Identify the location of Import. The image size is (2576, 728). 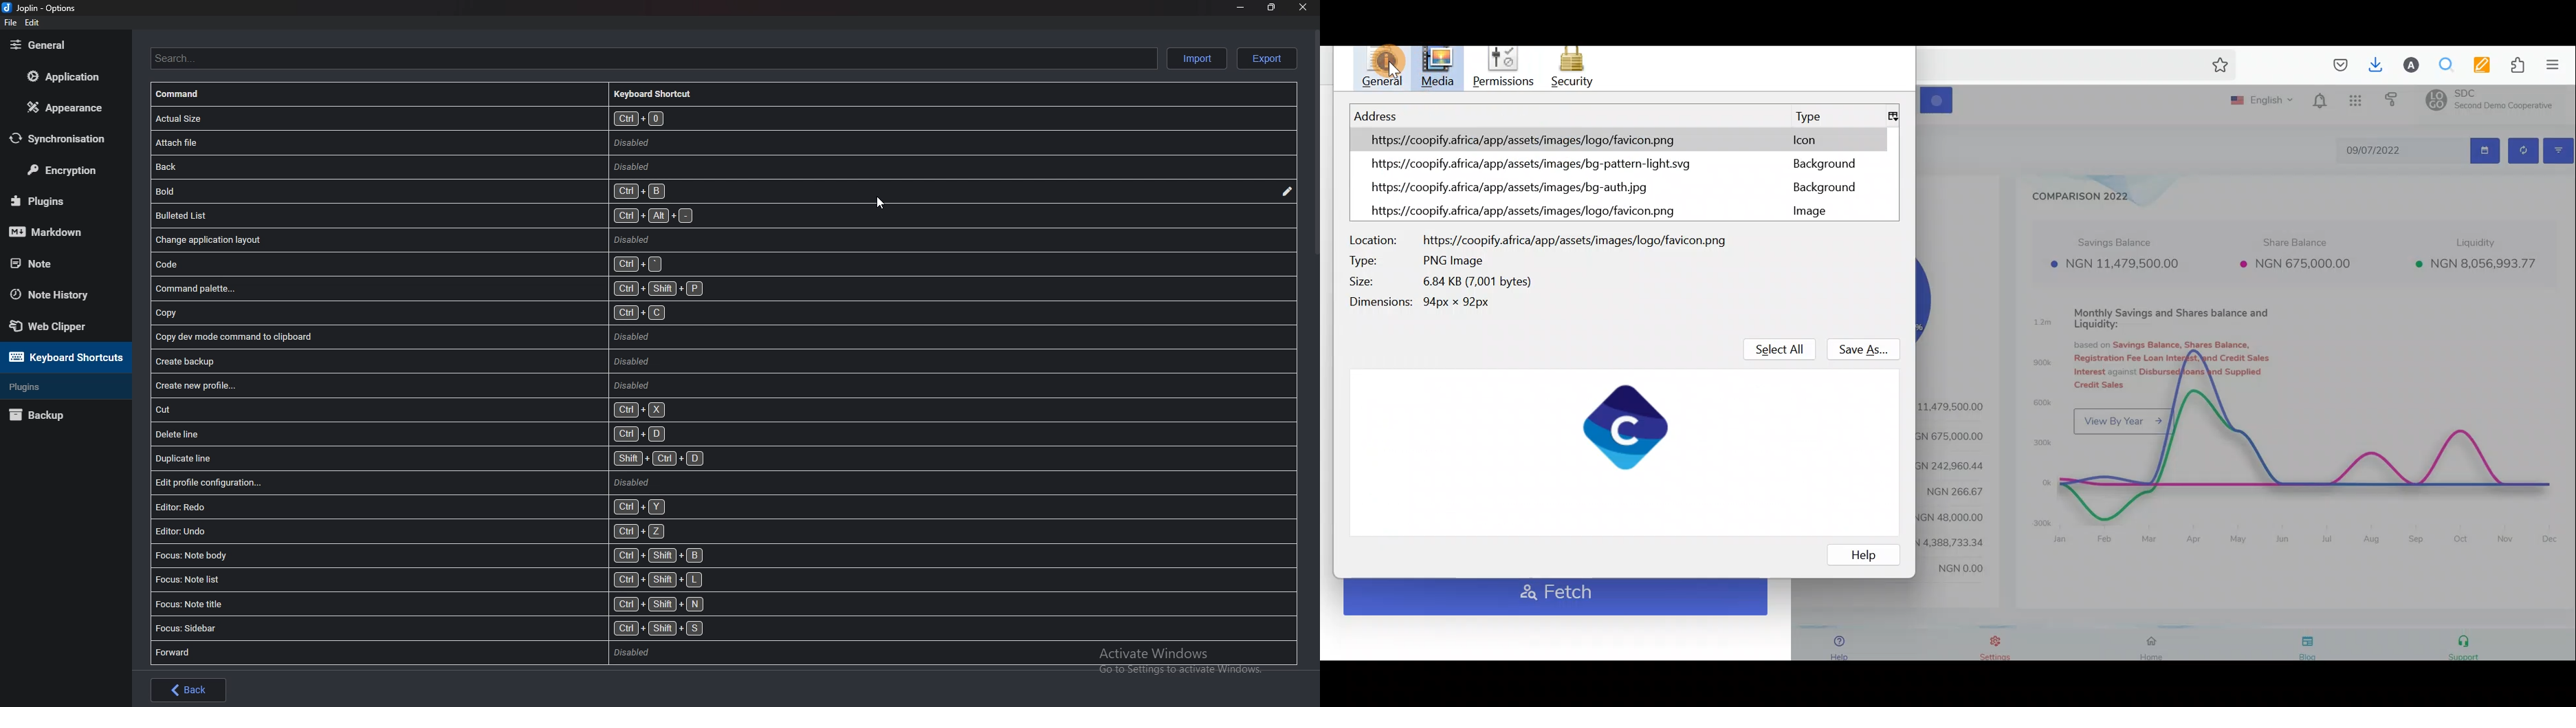
(1196, 58).